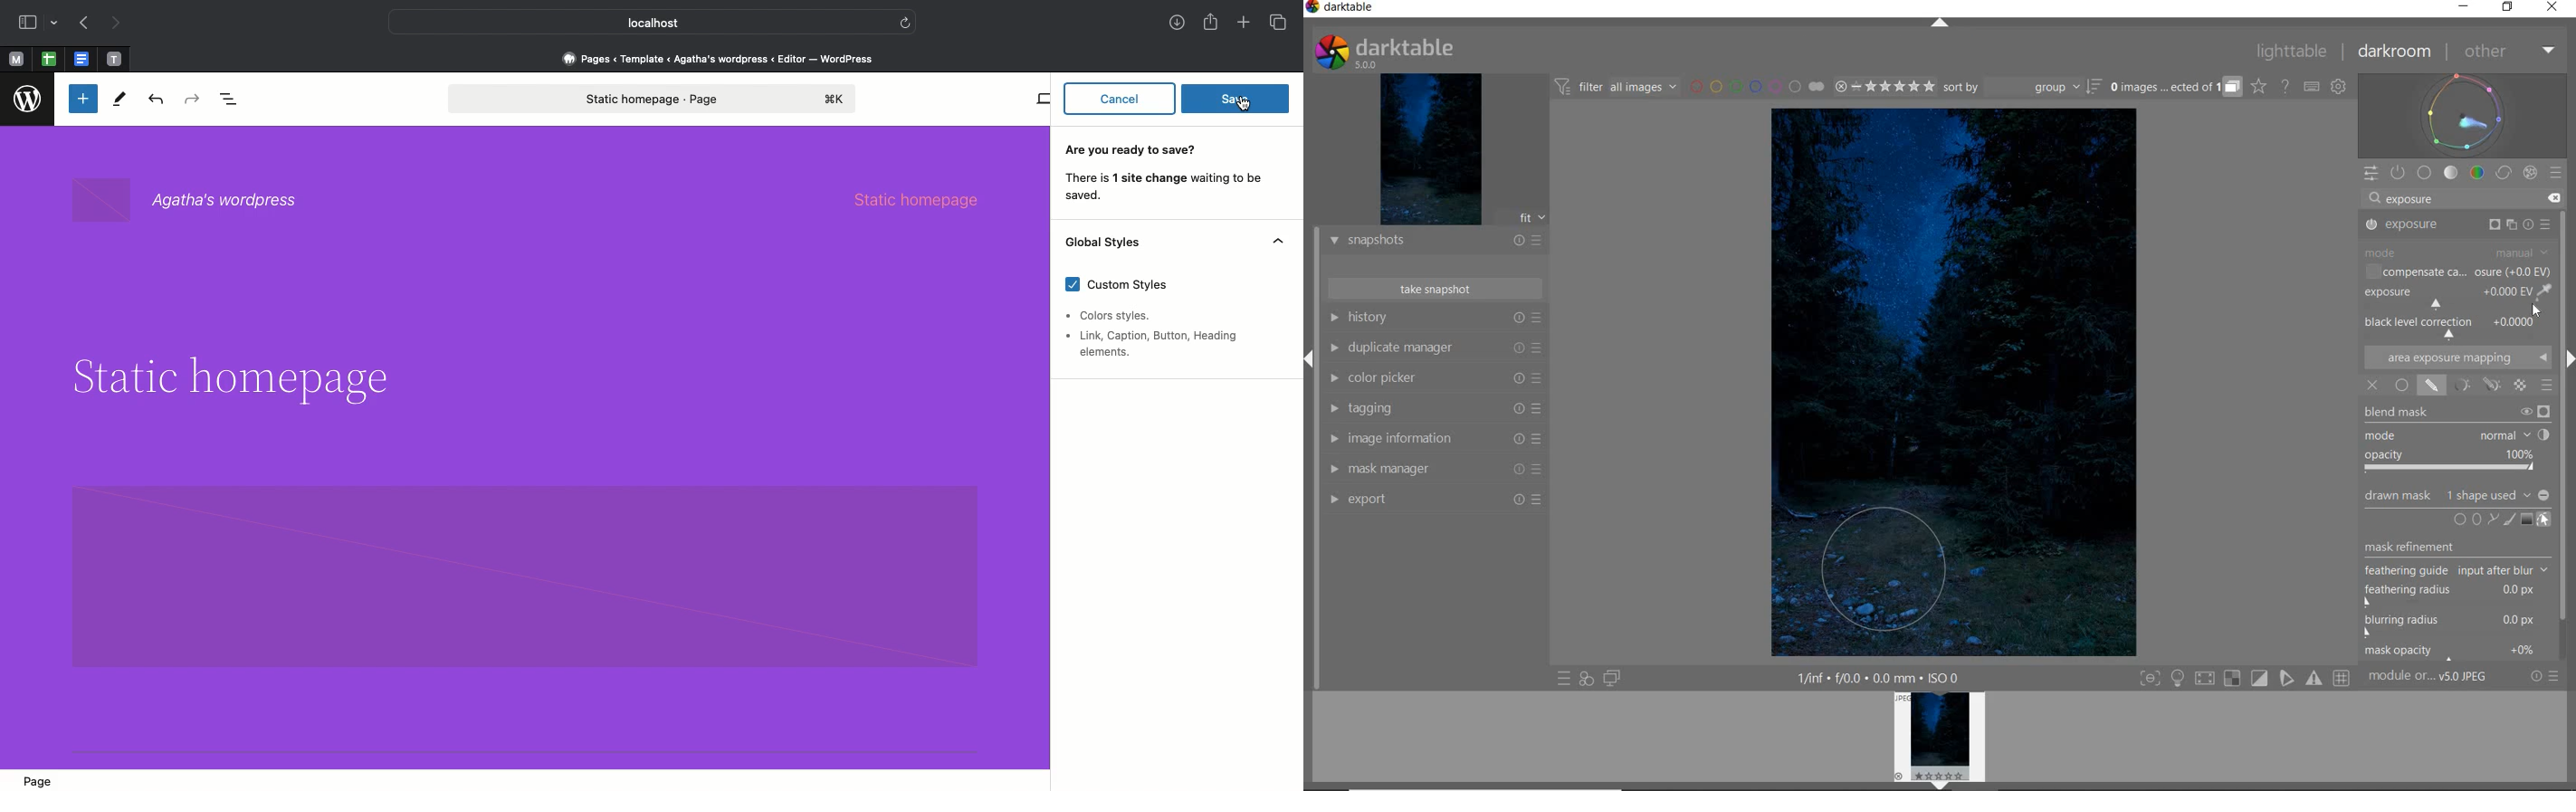 The image size is (2576, 812). What do you see at coordinates (2459, 548) in the screenshot?
I see `MASK REFINEMENT` at bounding box center [2459, 548].